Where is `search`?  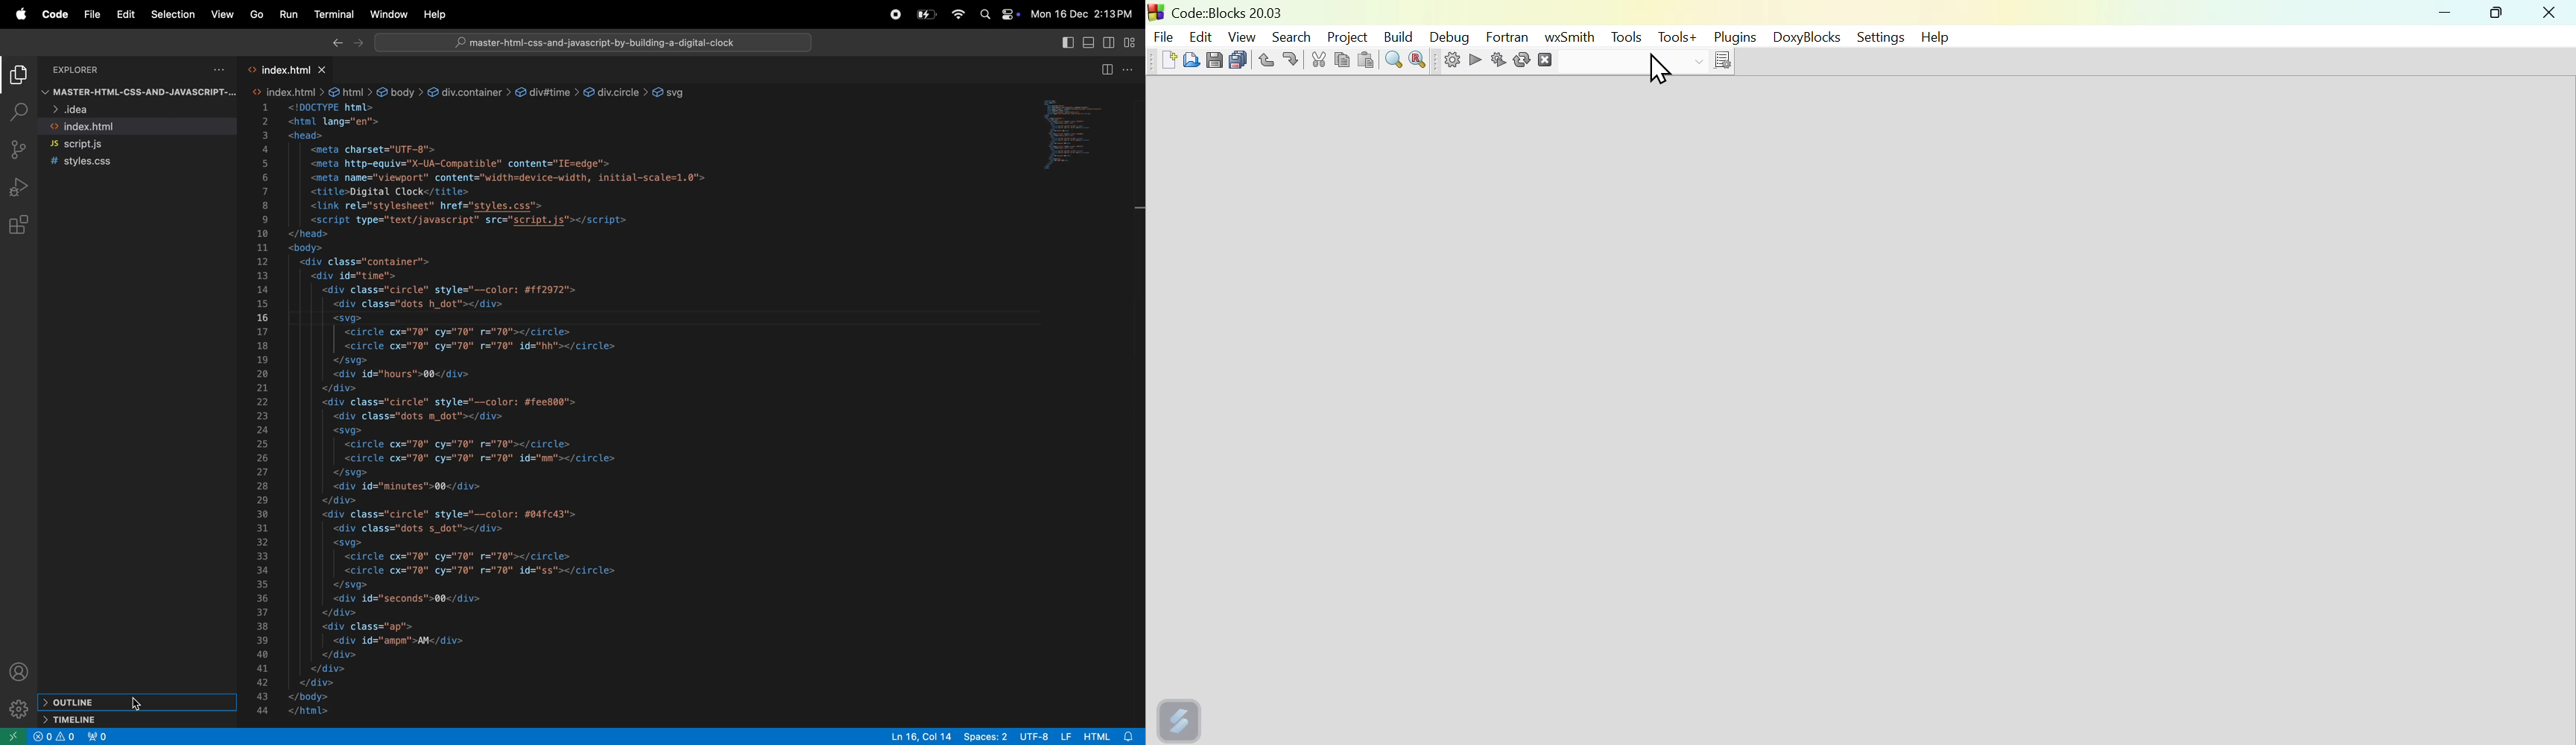
search is located at coordinates (986, 15).